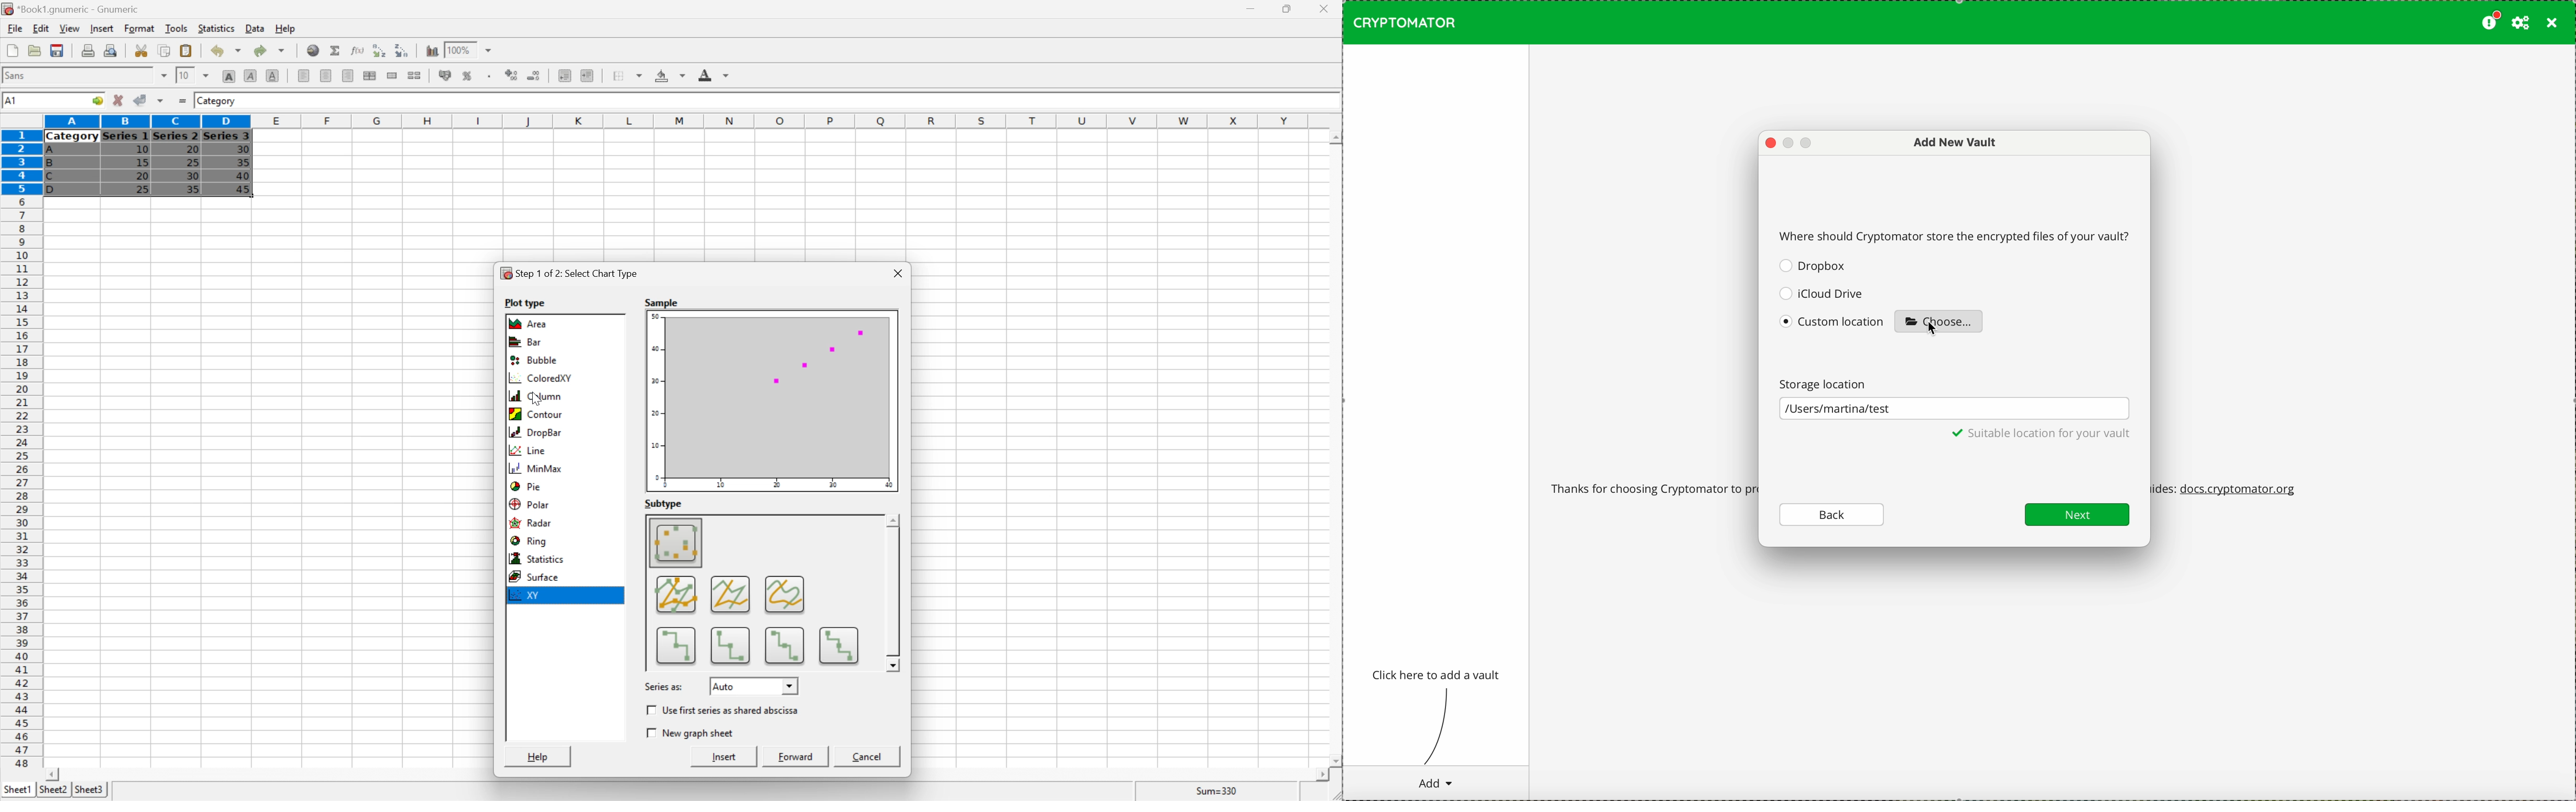  I want to click on Redo, so click(268, 50).